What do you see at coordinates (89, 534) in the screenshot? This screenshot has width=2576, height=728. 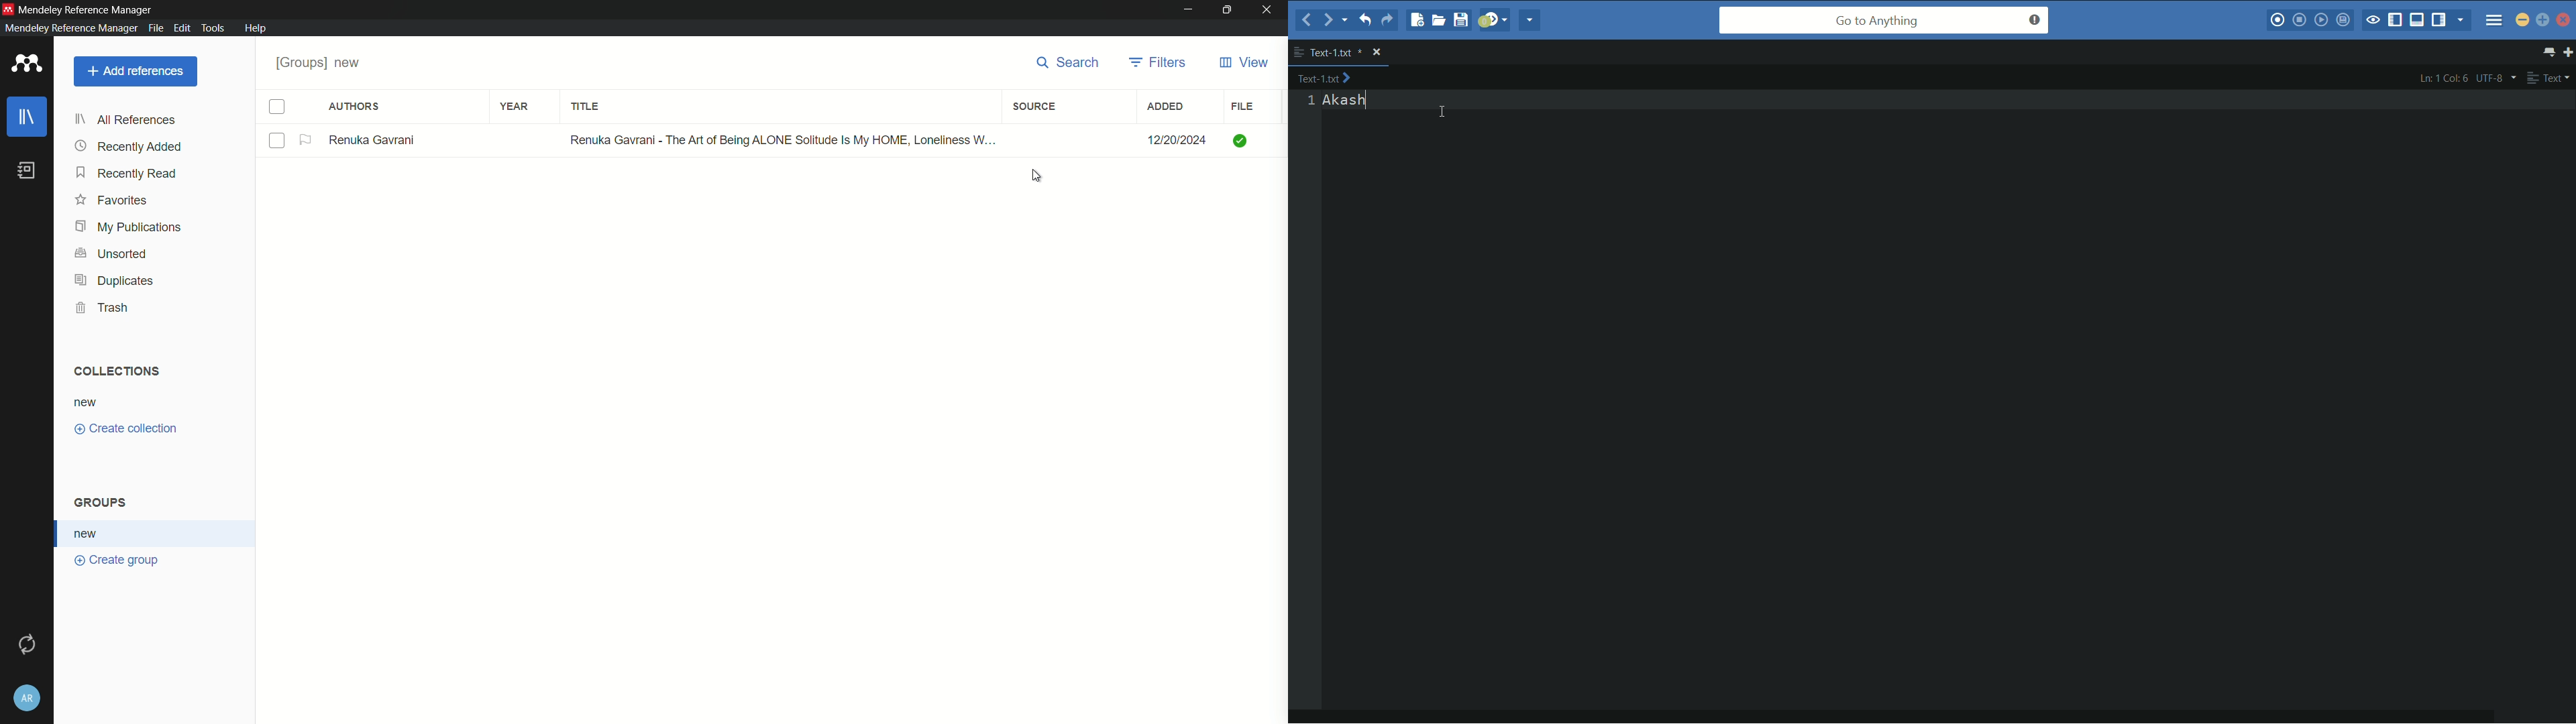 I see `new` at bounding box center [89, 534].